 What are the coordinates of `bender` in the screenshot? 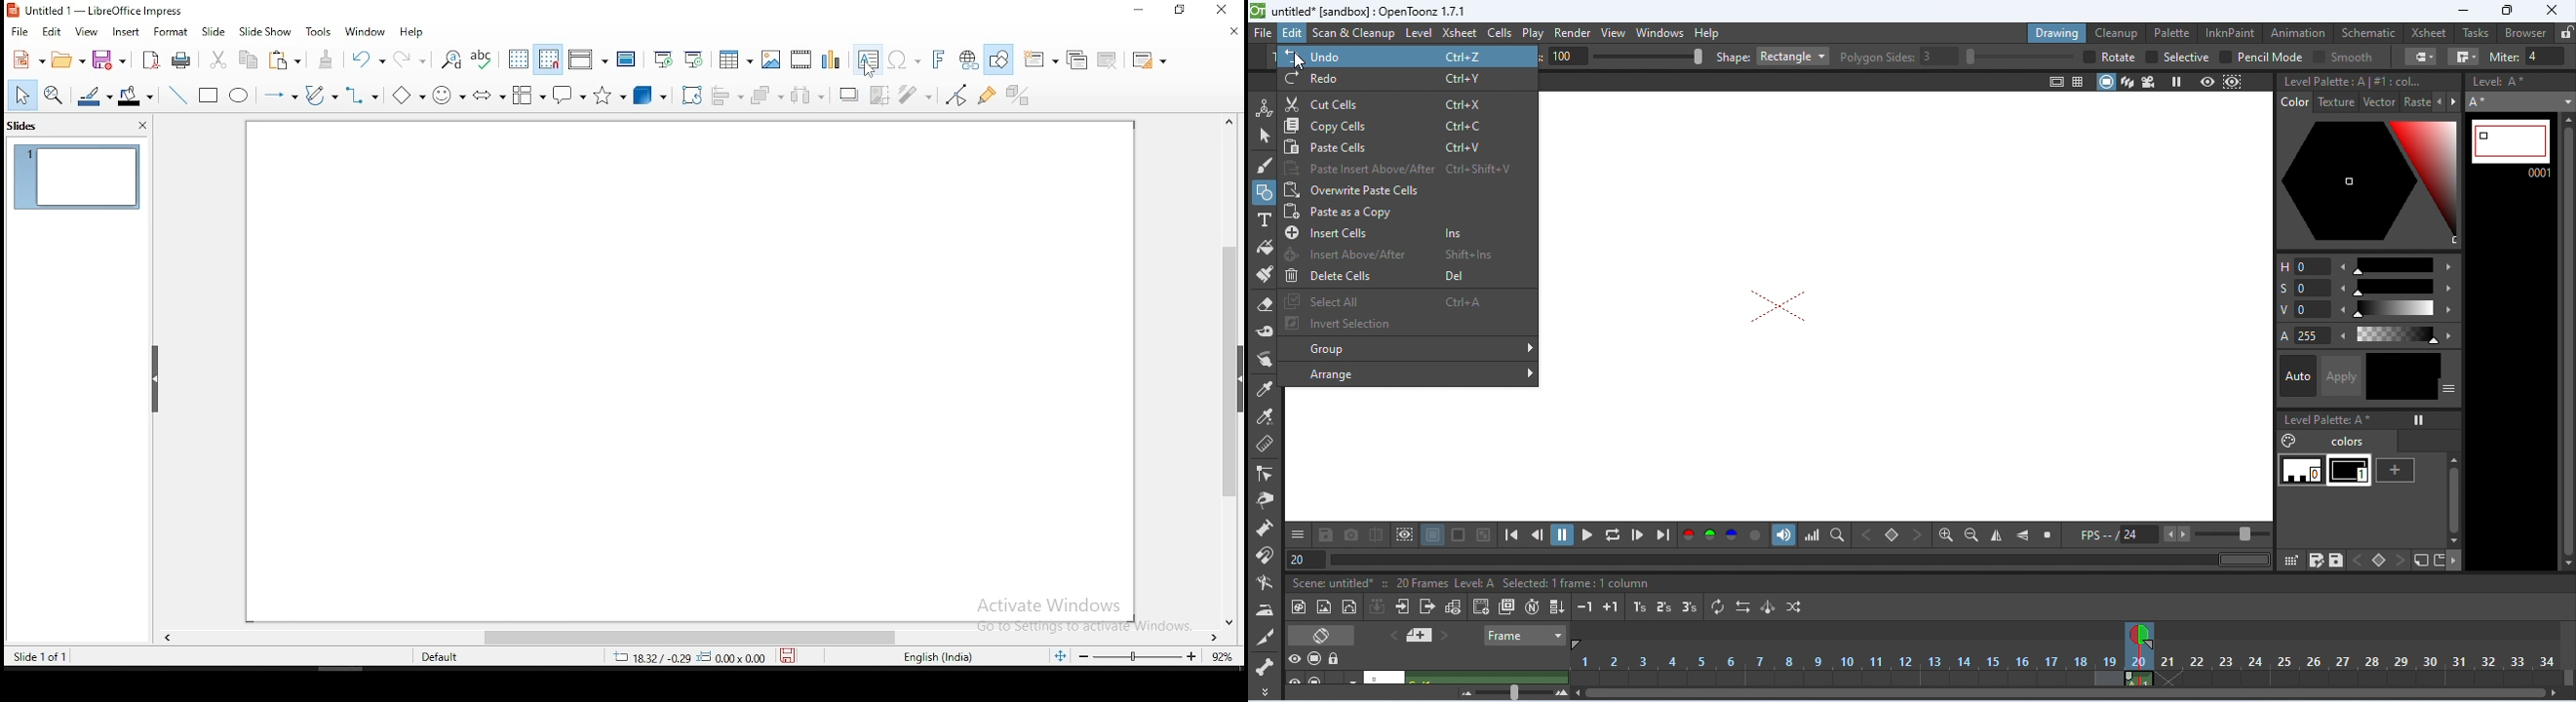 It's located at (1266, 581).